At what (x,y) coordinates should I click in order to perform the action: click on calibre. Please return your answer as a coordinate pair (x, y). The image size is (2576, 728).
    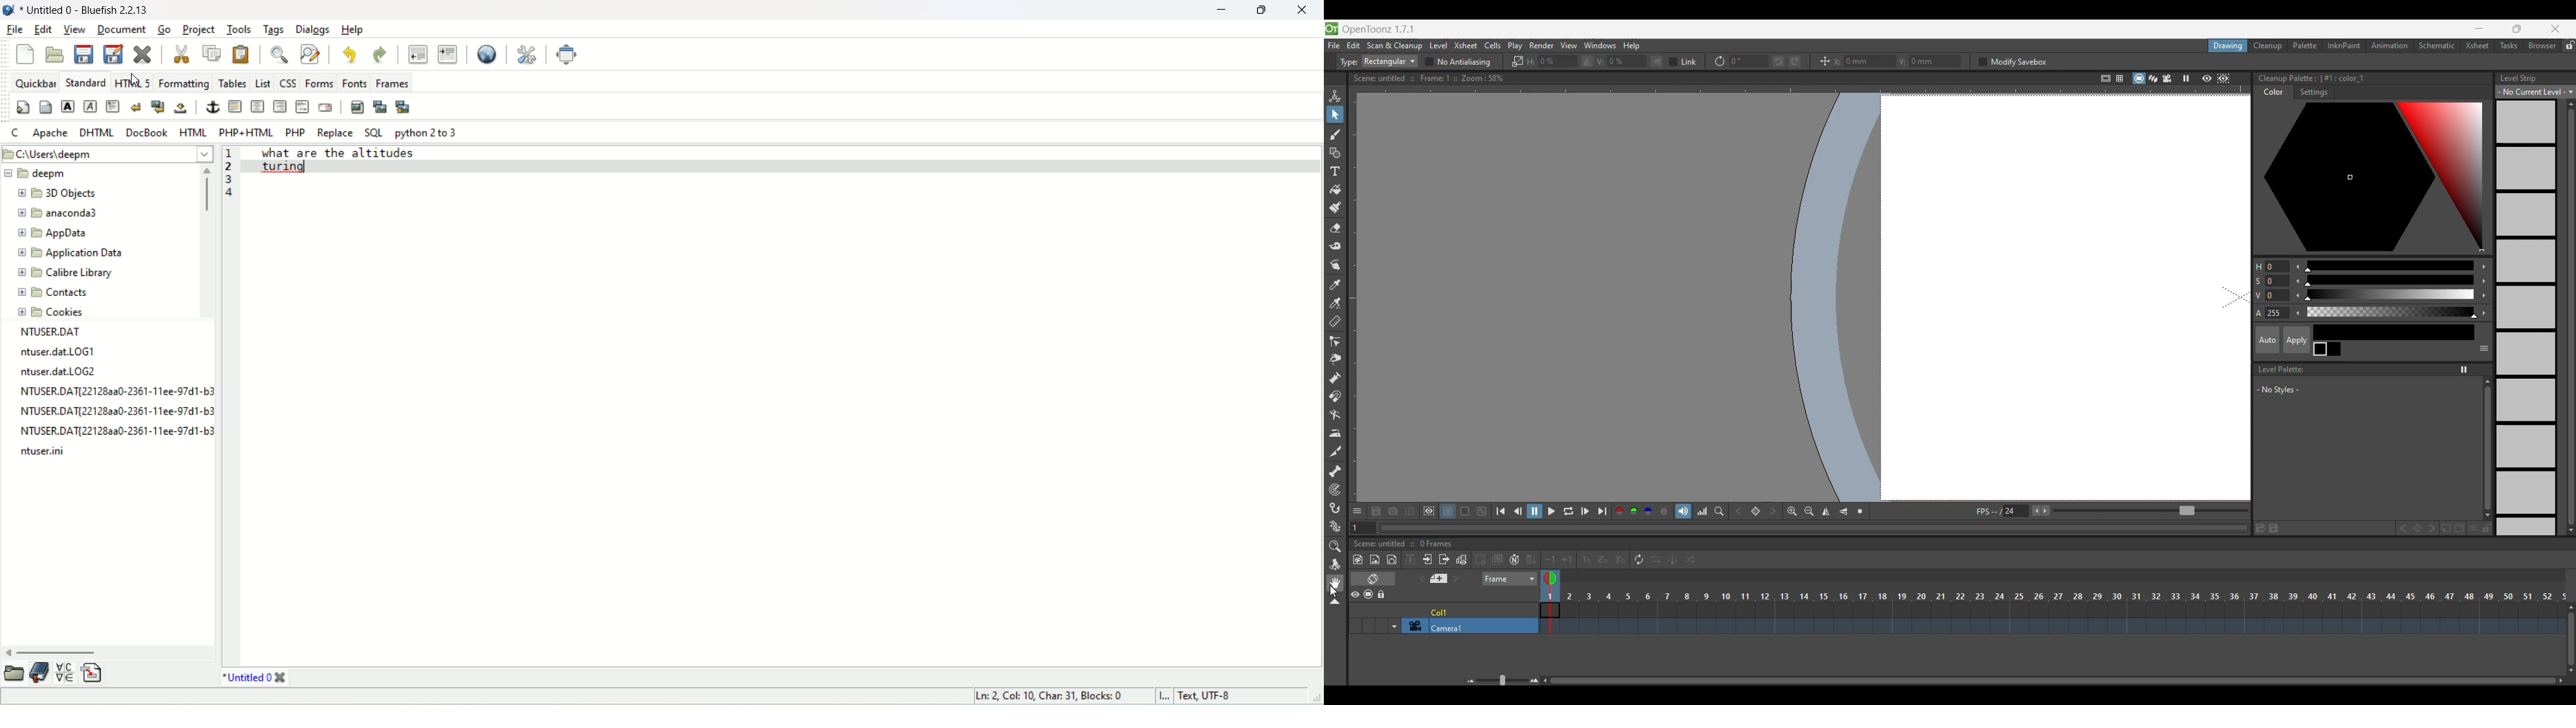
    Looking at the image, I should click on (66, 274).